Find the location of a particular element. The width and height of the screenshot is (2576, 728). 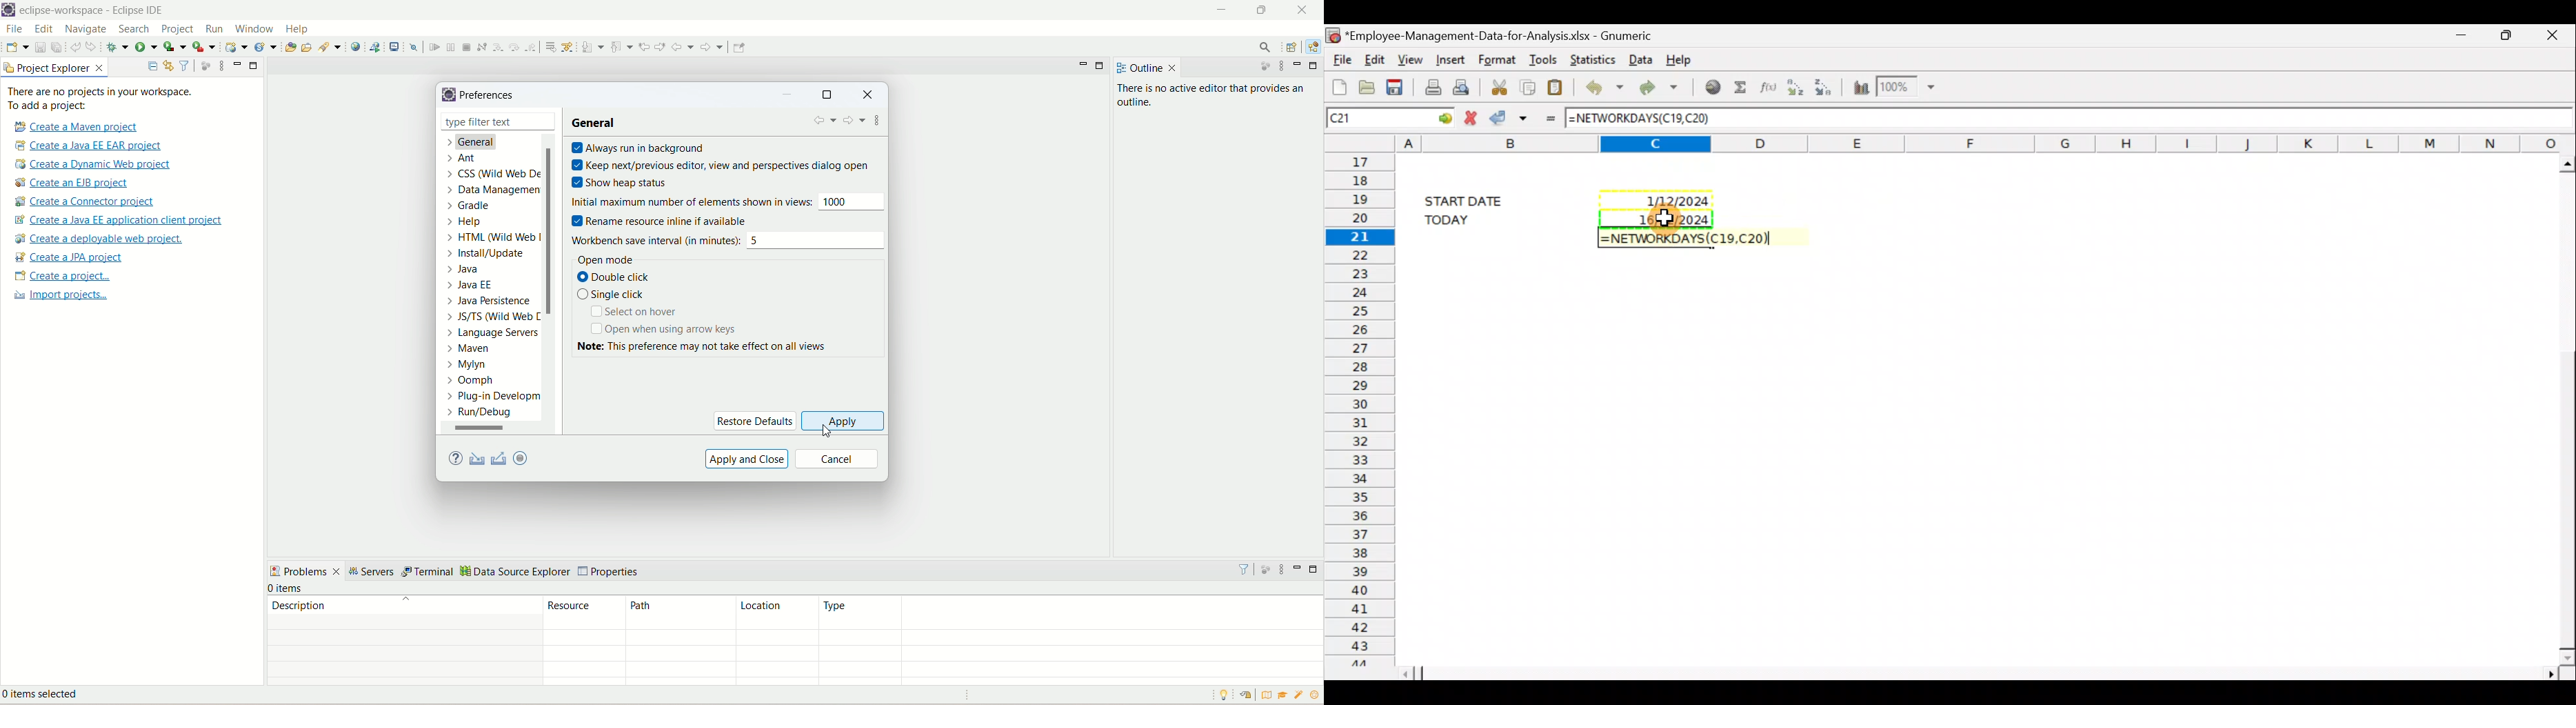

eclipse workspace-Eclipse IDE is located at coordinates (95, 10).